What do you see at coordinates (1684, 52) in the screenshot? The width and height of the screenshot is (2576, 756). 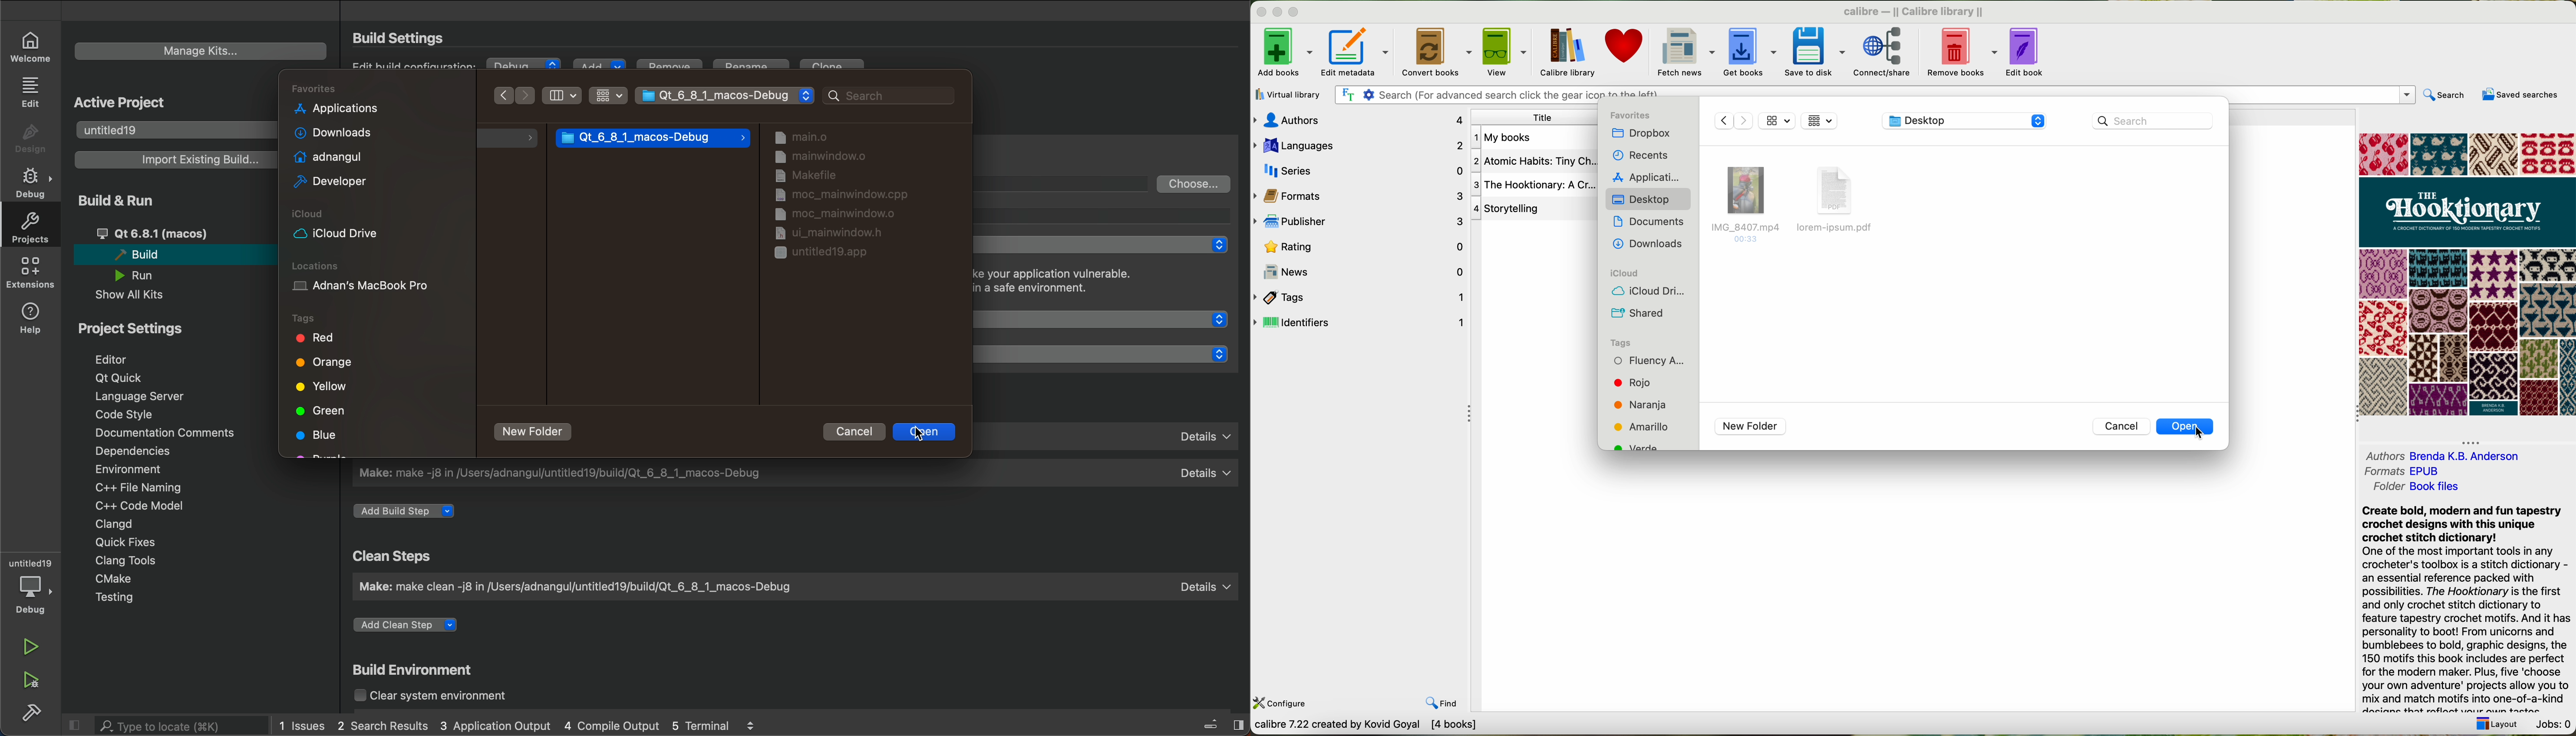 I see `fetch news` at bounding box center [1684, 52].